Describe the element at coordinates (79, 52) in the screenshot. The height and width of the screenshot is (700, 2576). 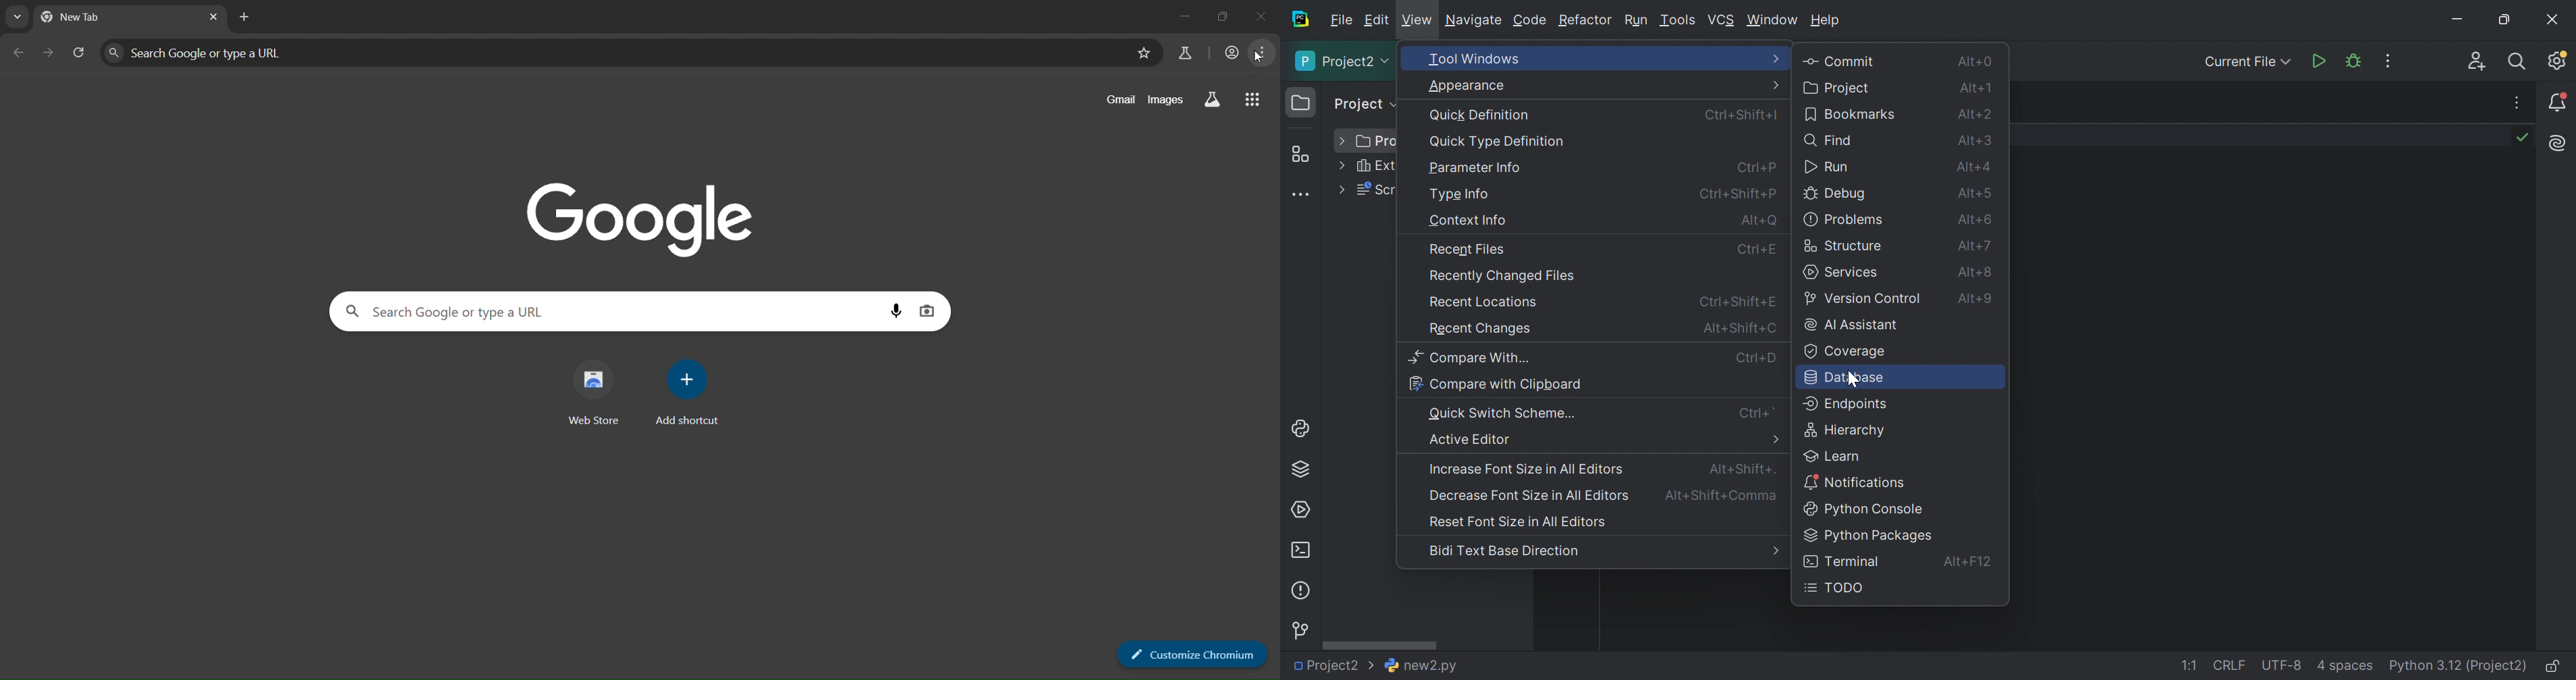
I see `reload page` at that location.